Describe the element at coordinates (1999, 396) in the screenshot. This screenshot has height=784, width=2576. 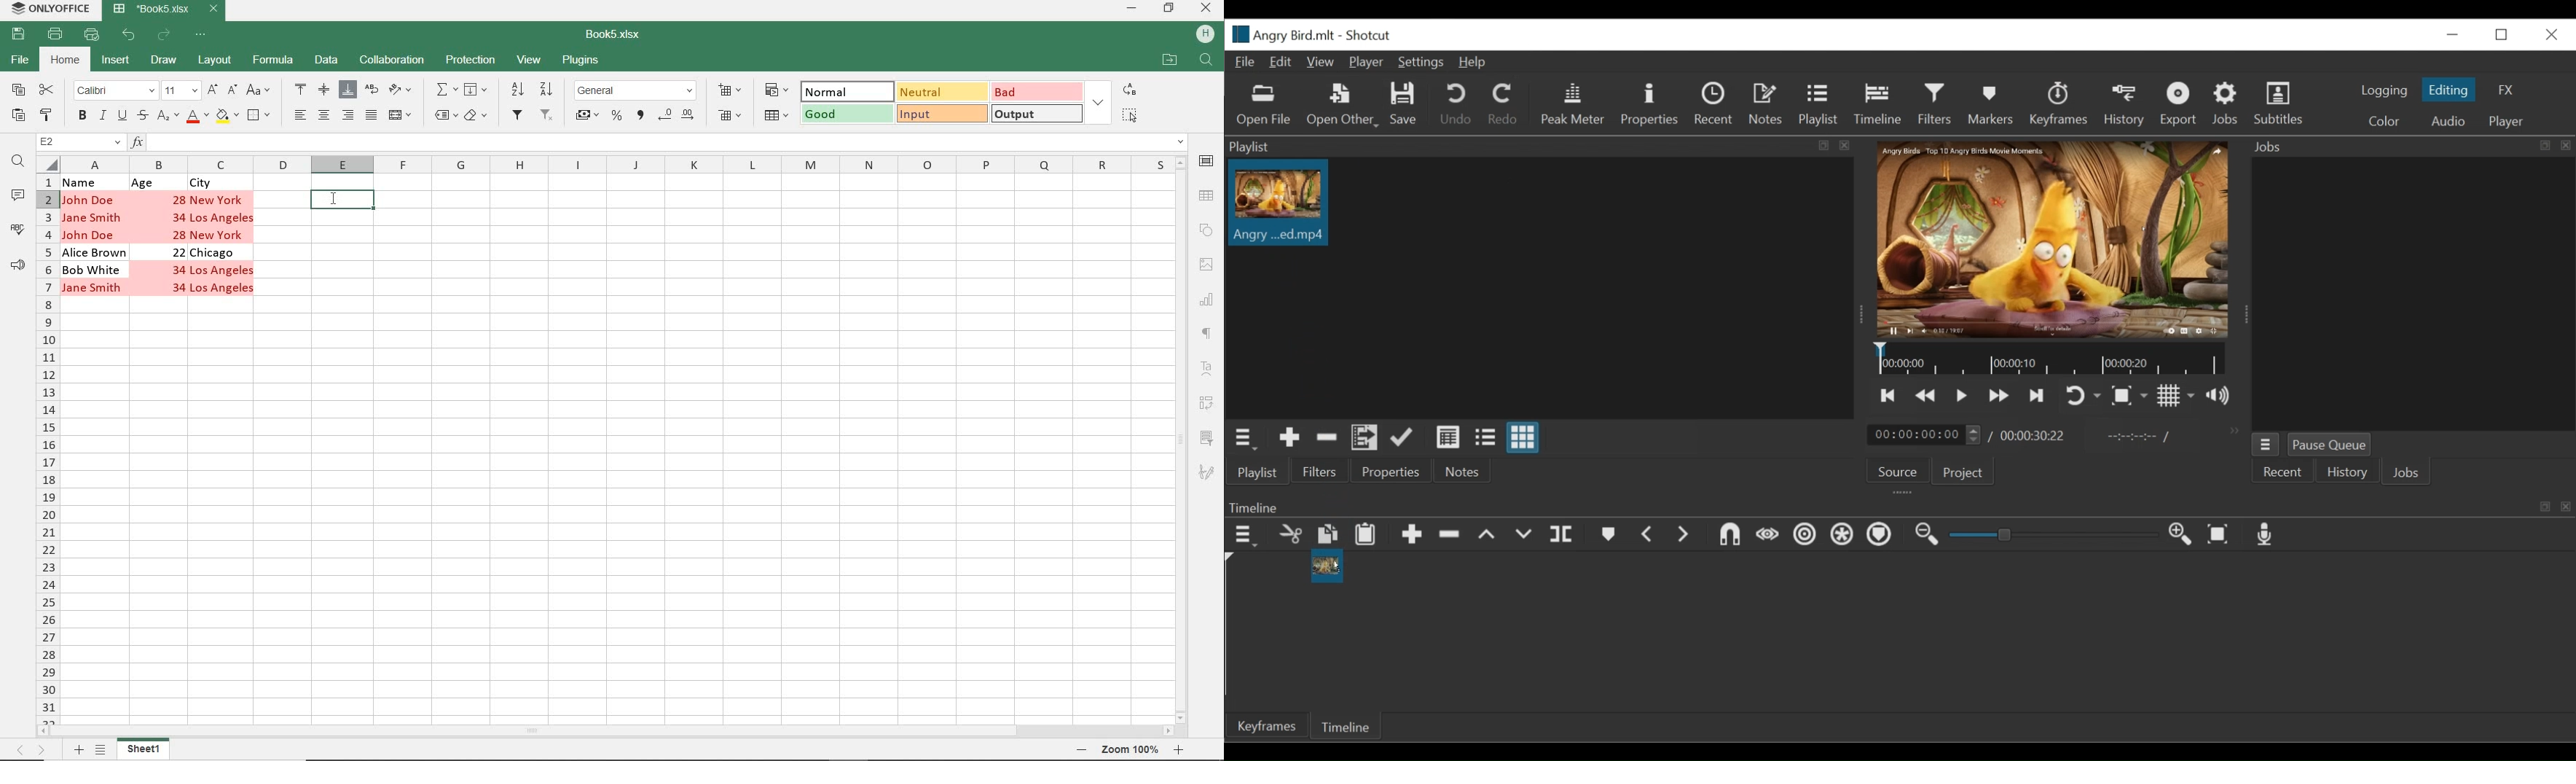
I see `Play quickly forward` at that location.